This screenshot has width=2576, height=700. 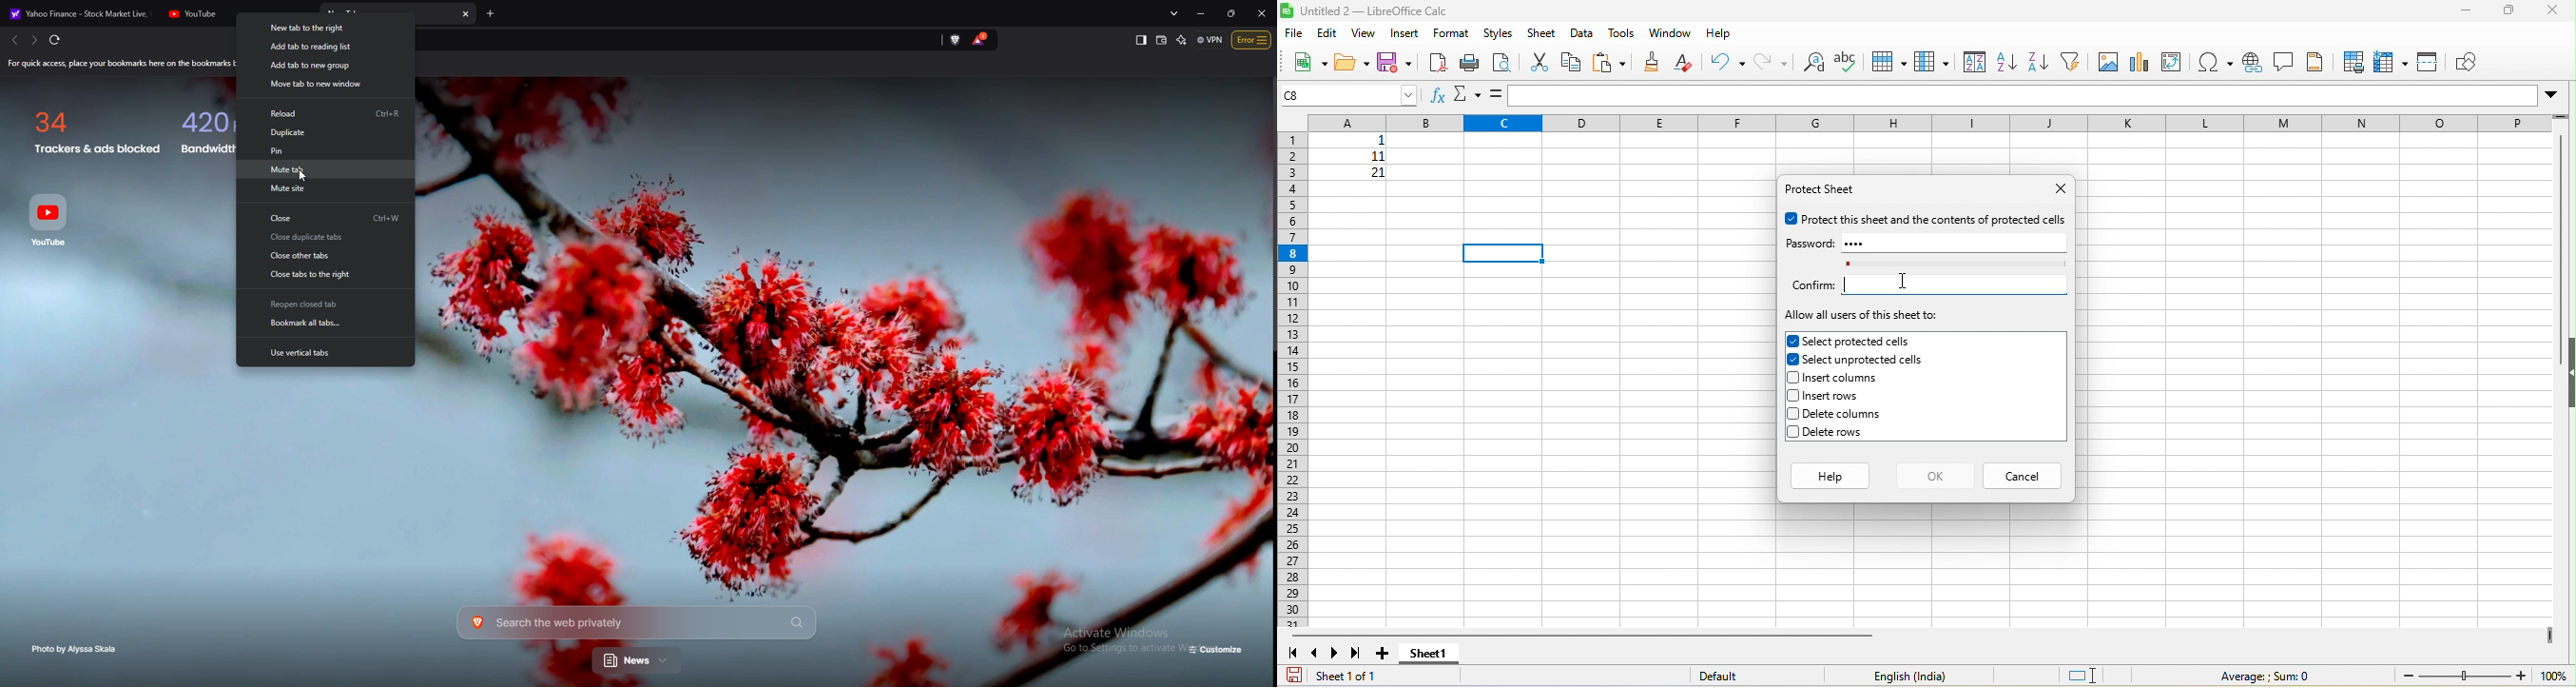 I want to click on help, so click(x=1725, y=33).